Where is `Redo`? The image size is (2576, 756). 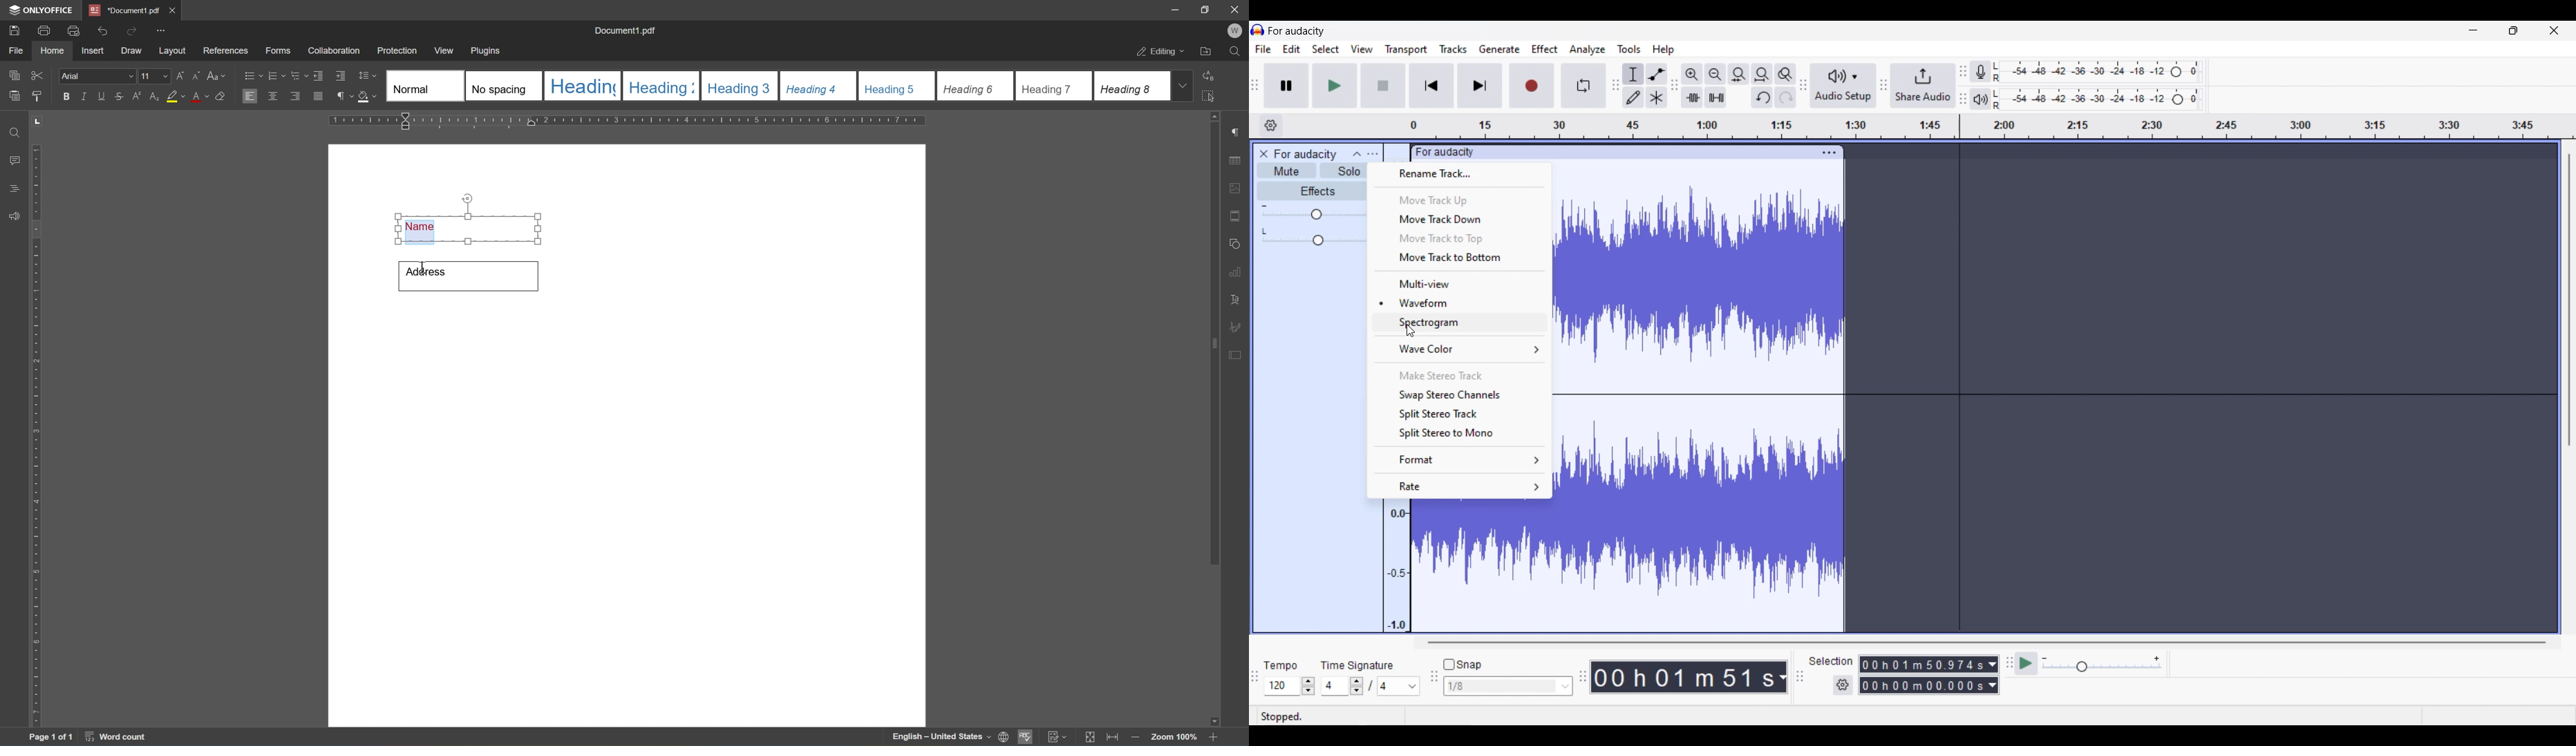 Redo is located at coordinates (1787, 97).